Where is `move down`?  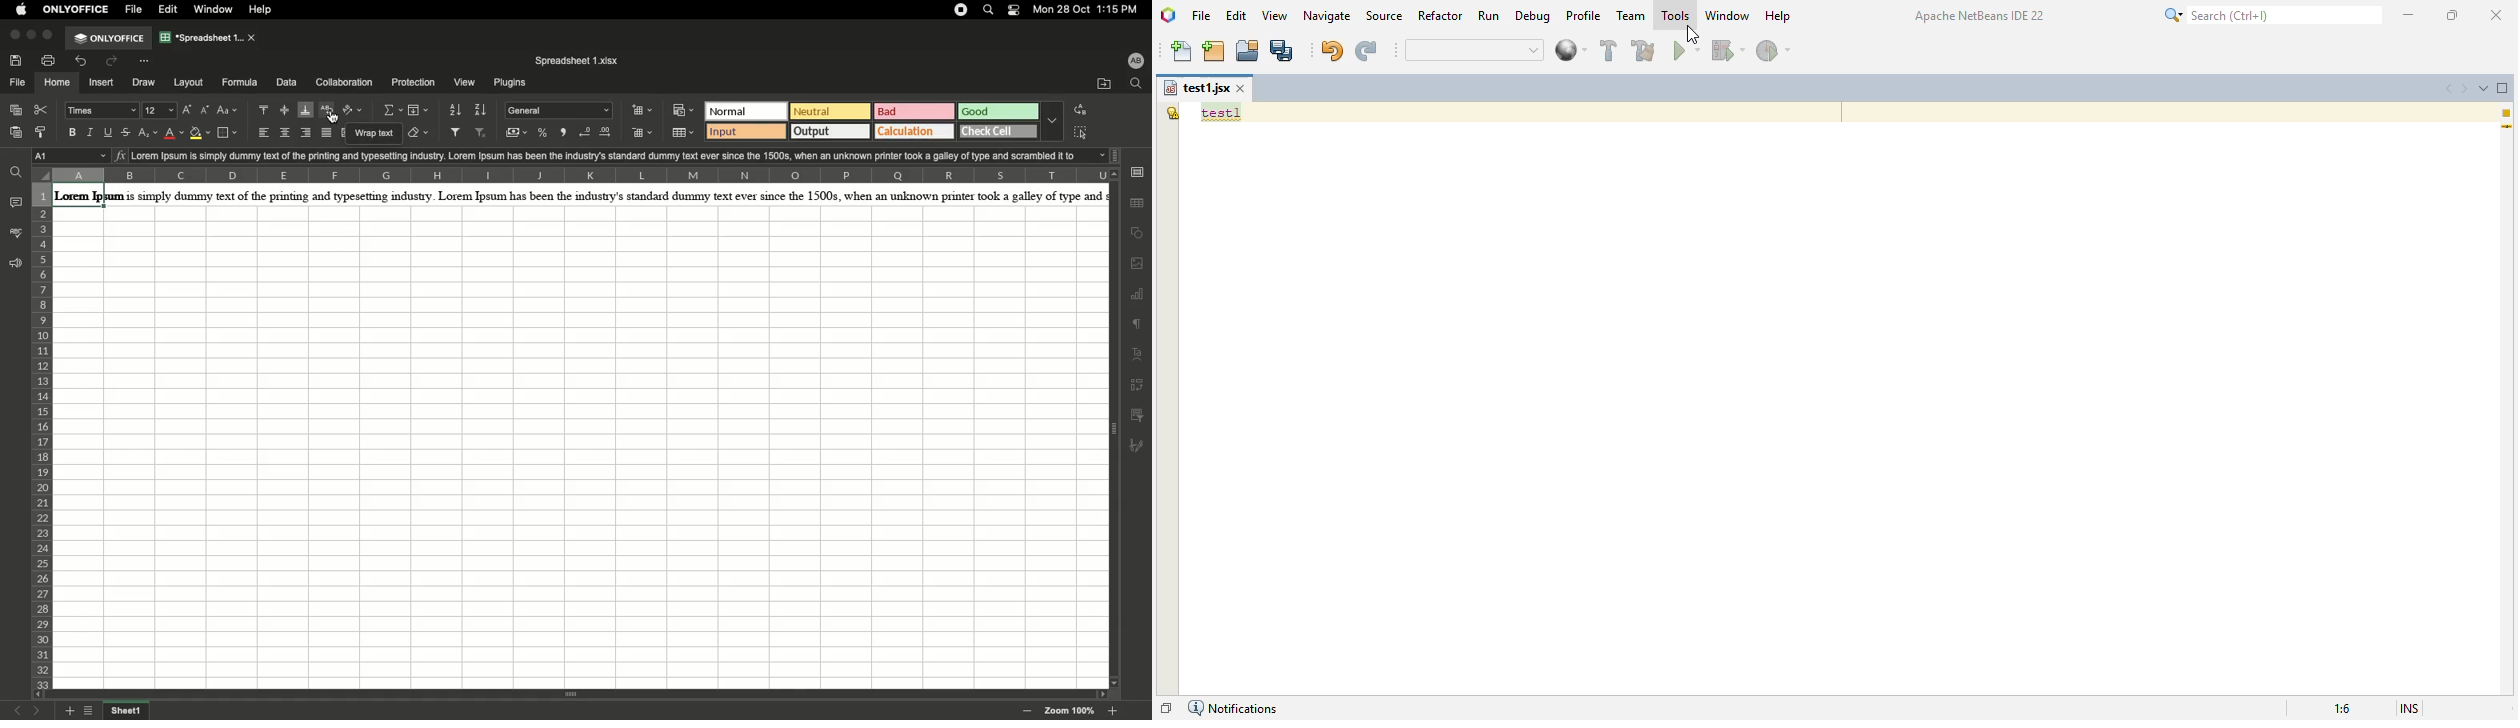
move down is located at coordinates (1113, 683).